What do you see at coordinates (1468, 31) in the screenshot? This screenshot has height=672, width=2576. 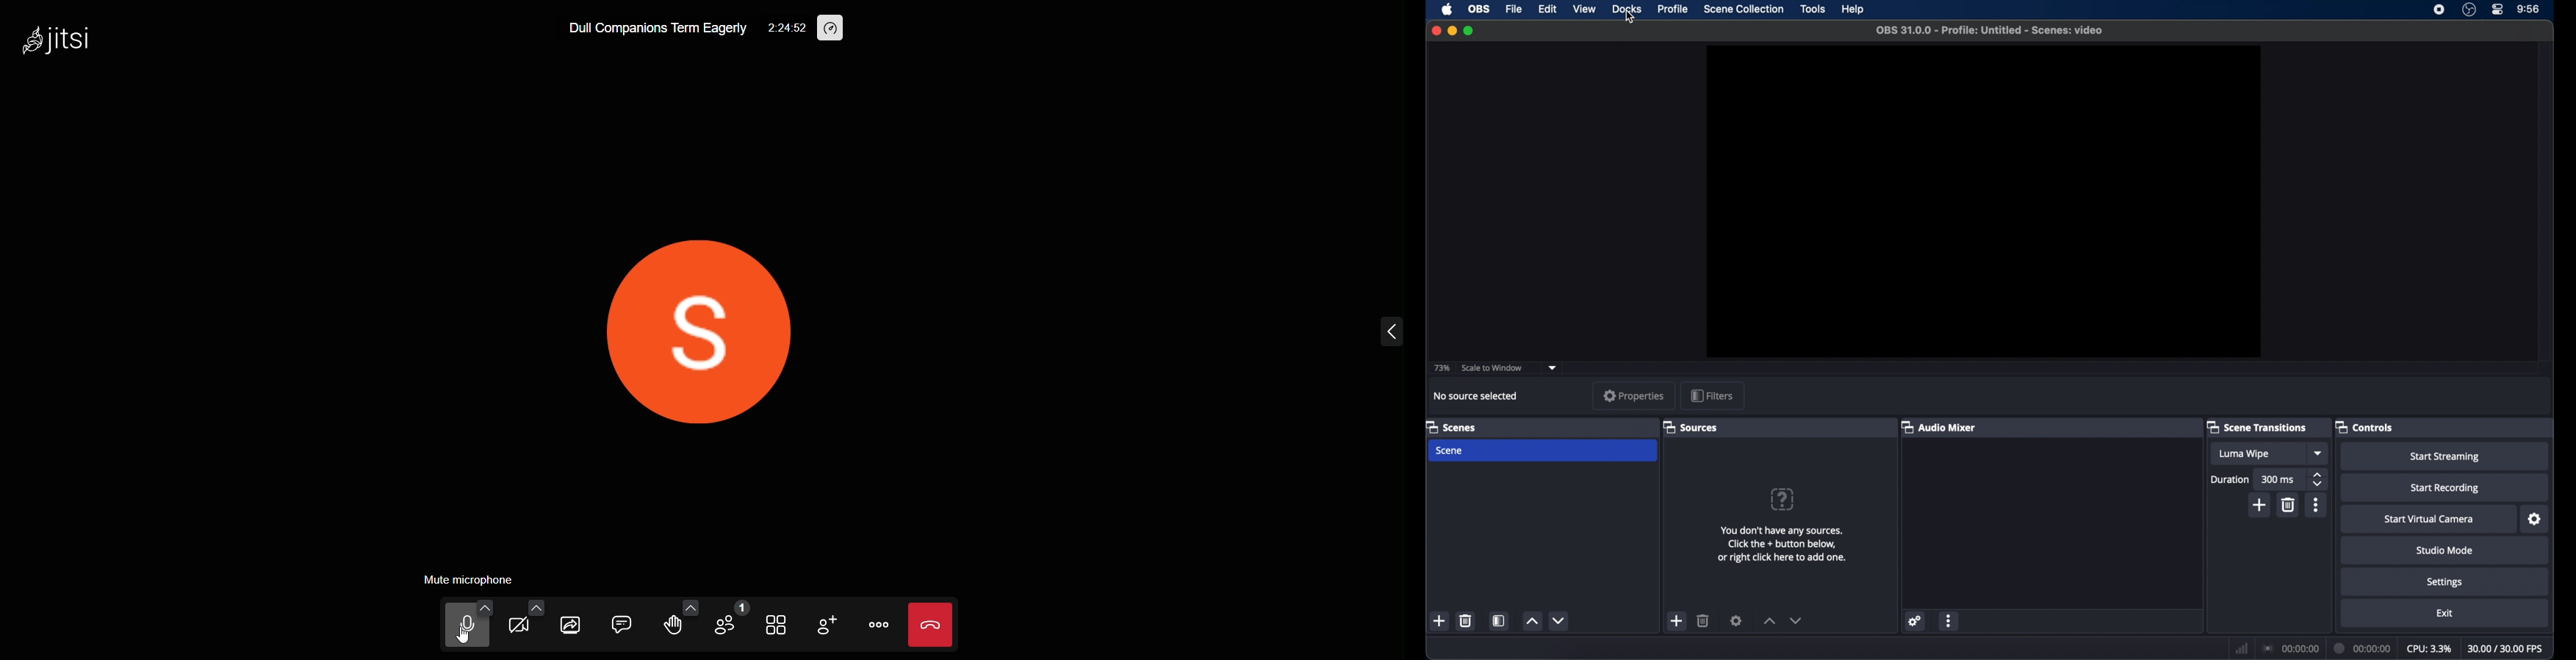 I see `maximize` at bounding box center [1468, 31].